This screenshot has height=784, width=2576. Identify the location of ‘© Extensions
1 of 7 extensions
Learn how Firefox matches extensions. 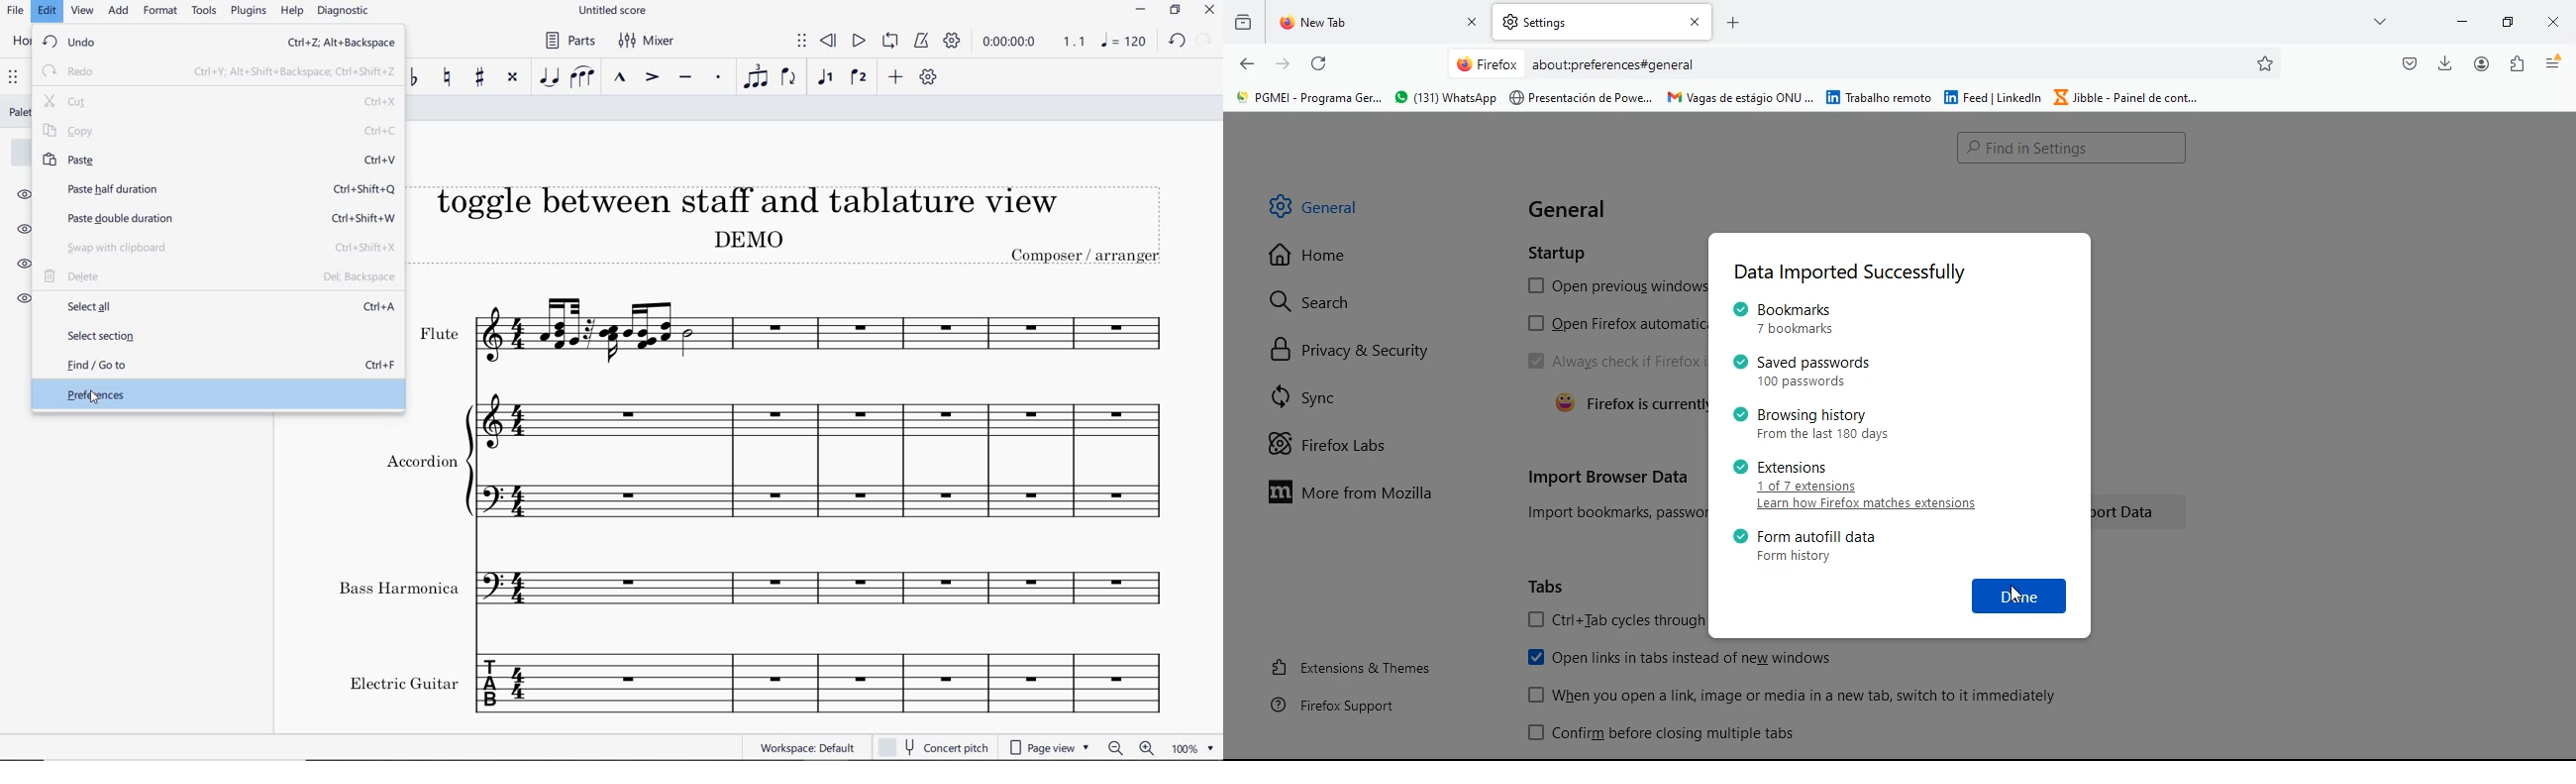
(1858, 487).